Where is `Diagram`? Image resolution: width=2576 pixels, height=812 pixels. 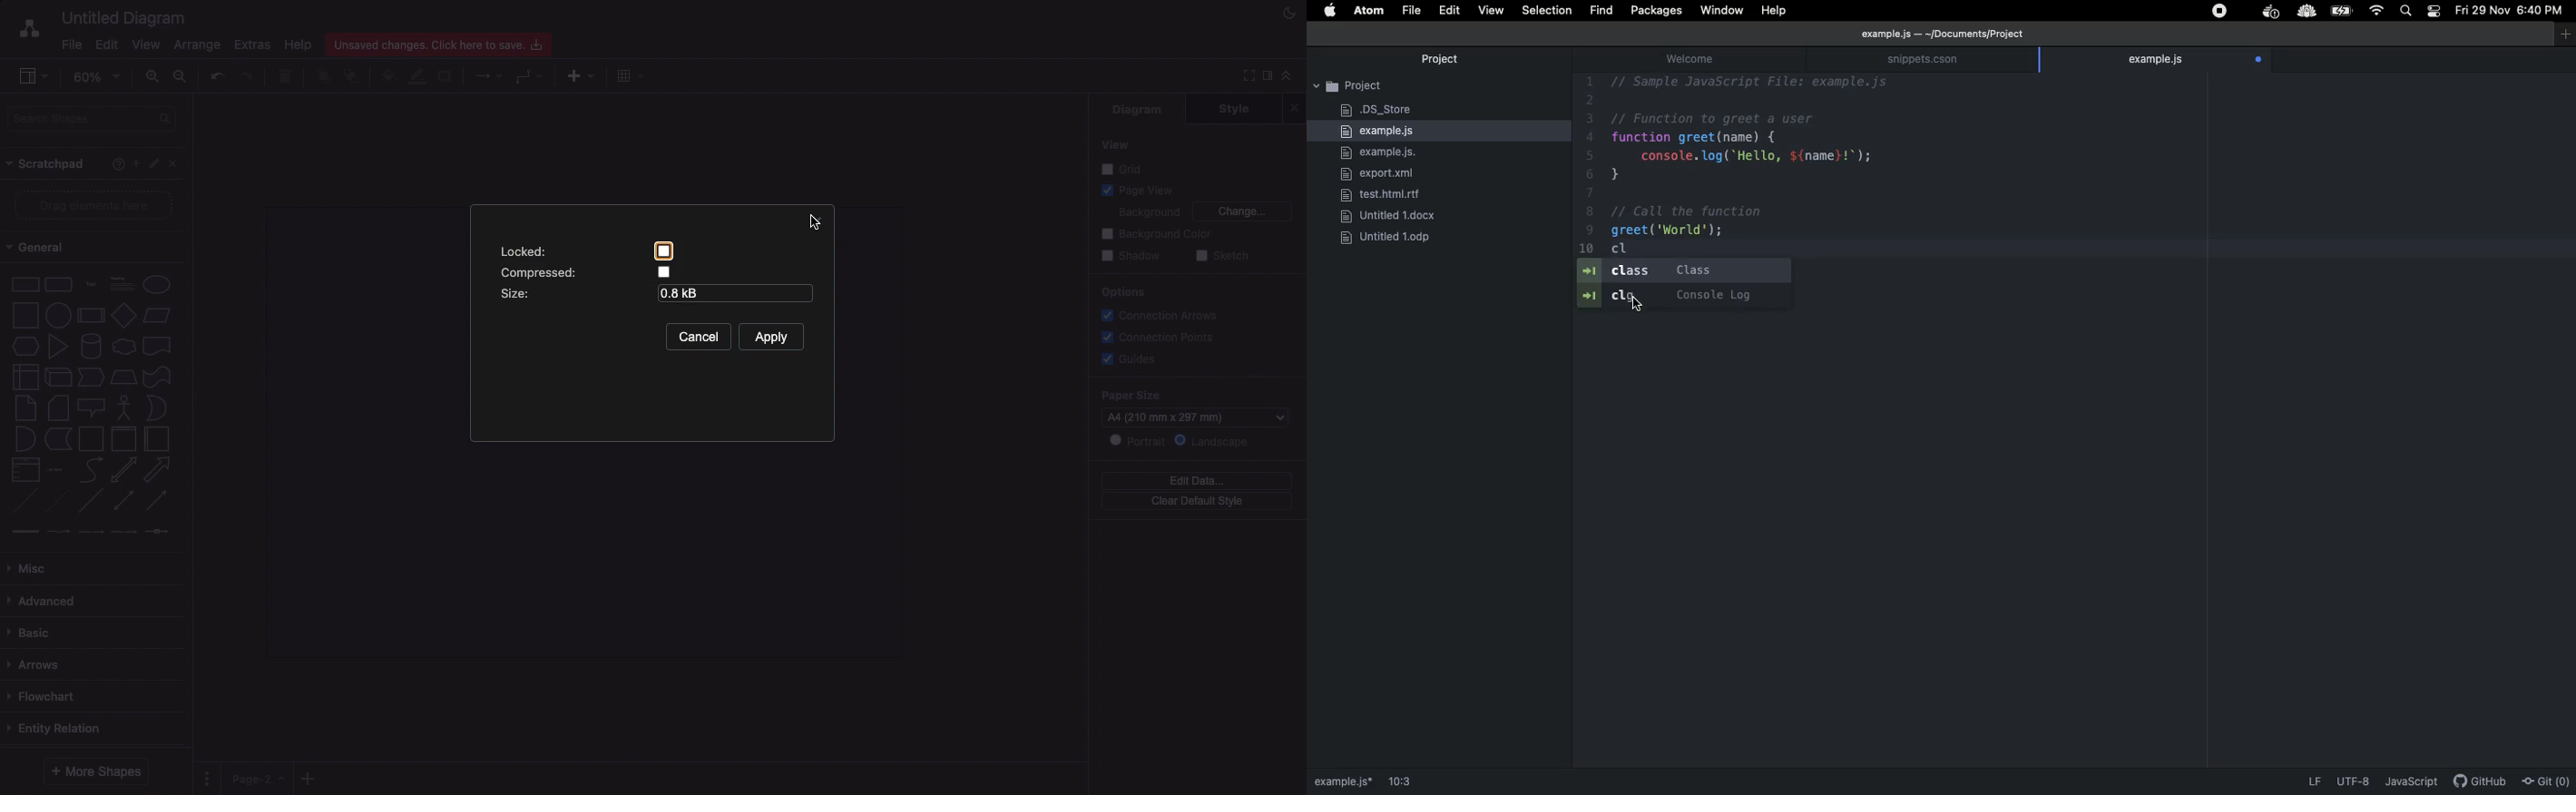 Diagram is located at coordinates (1139, 110).